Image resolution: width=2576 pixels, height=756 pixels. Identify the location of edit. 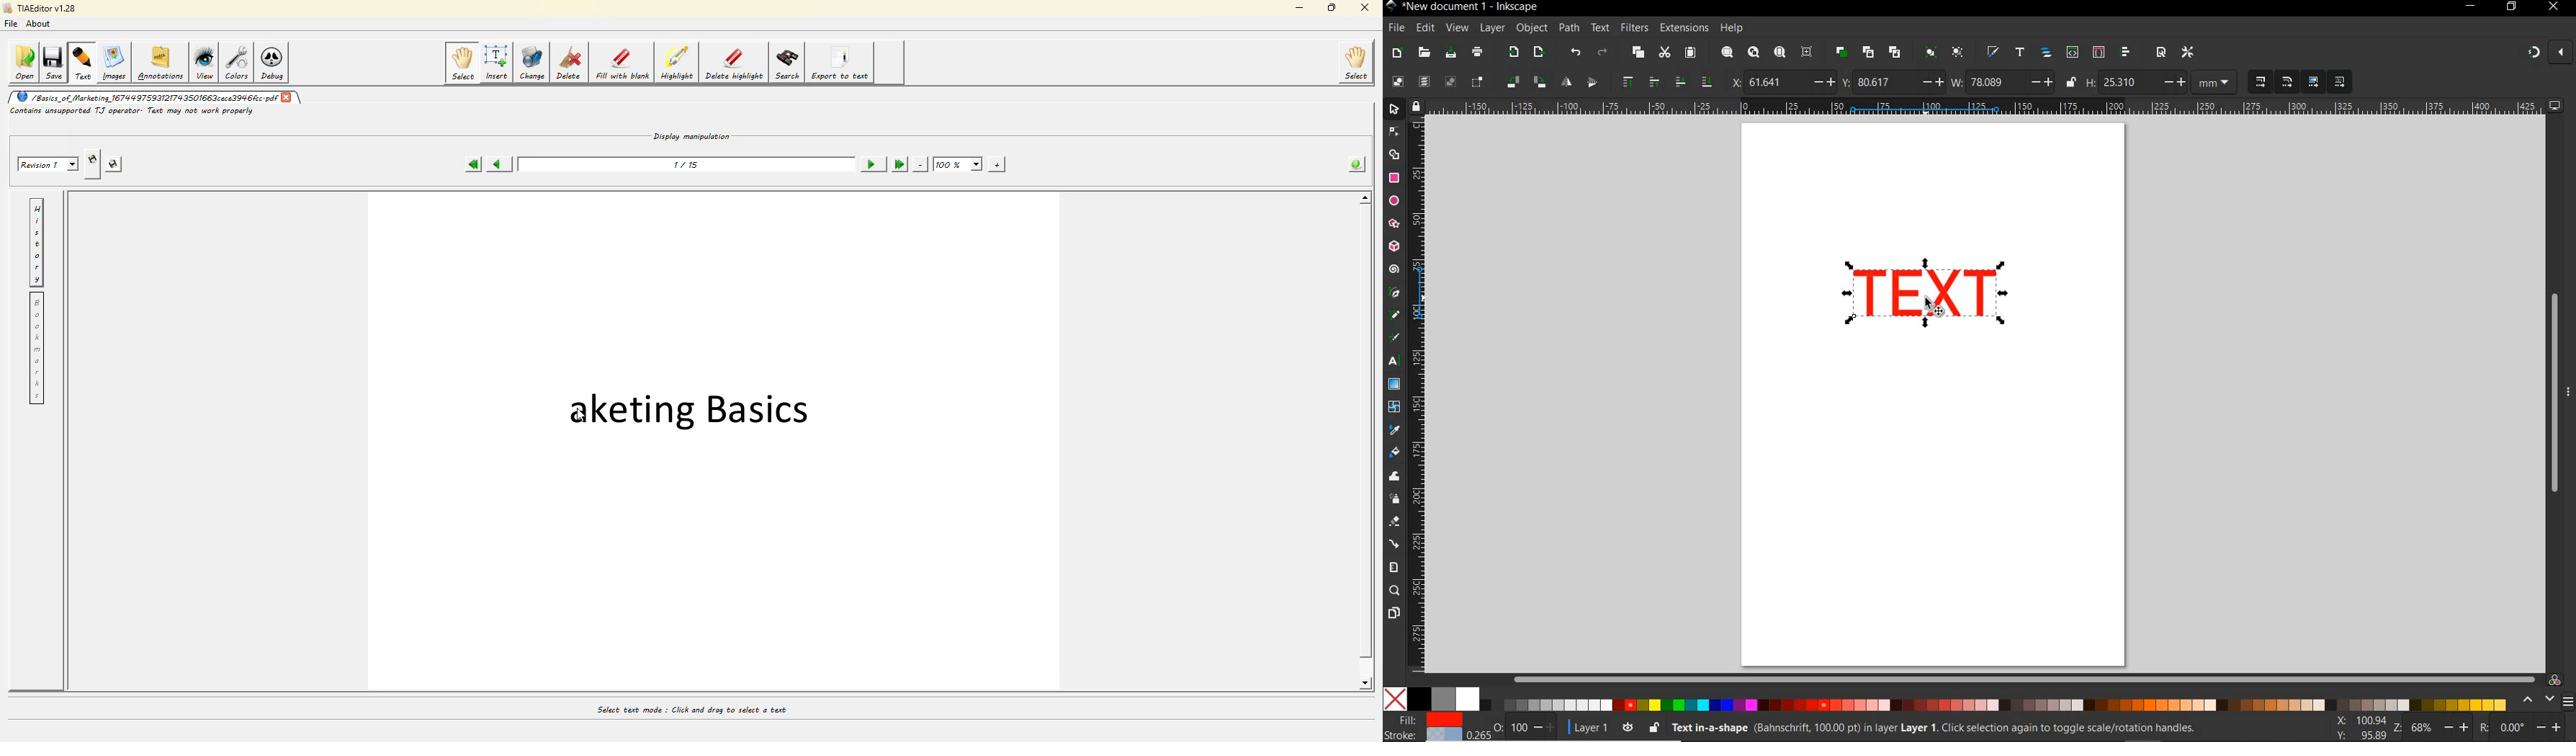
(1425, 28).